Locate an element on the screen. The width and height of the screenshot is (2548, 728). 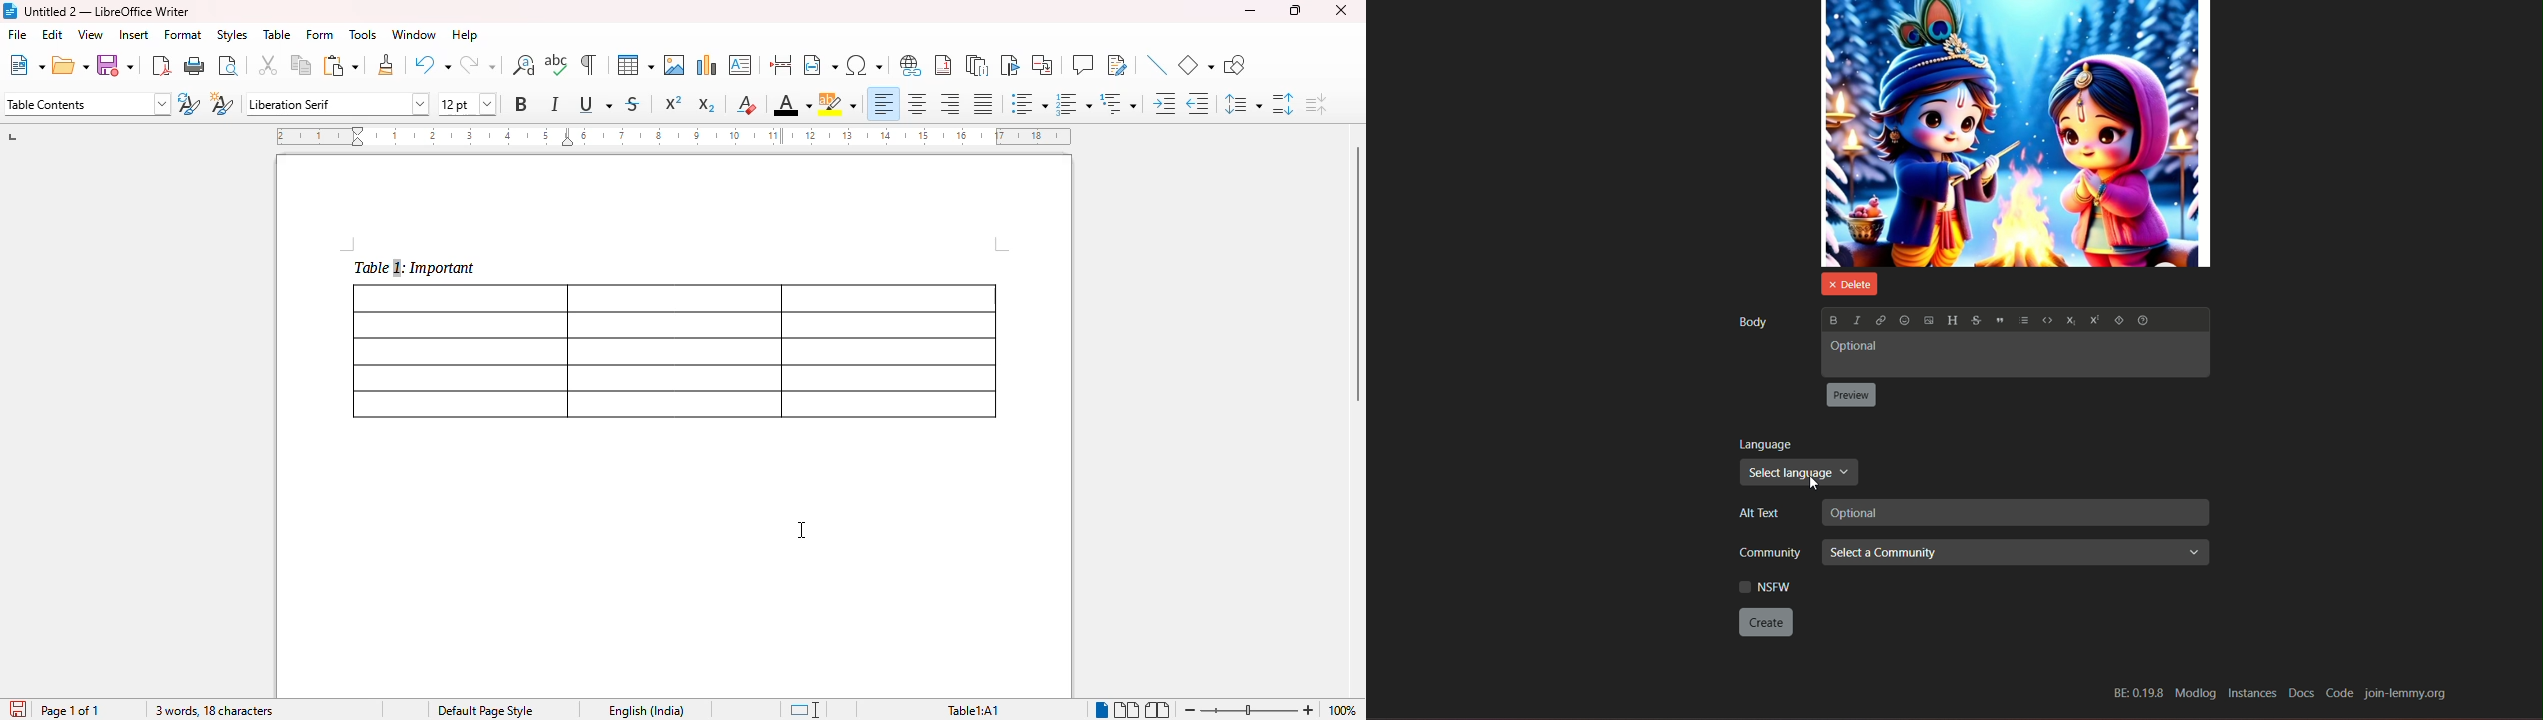
toggle print preview is located at coordinates (229, 66).